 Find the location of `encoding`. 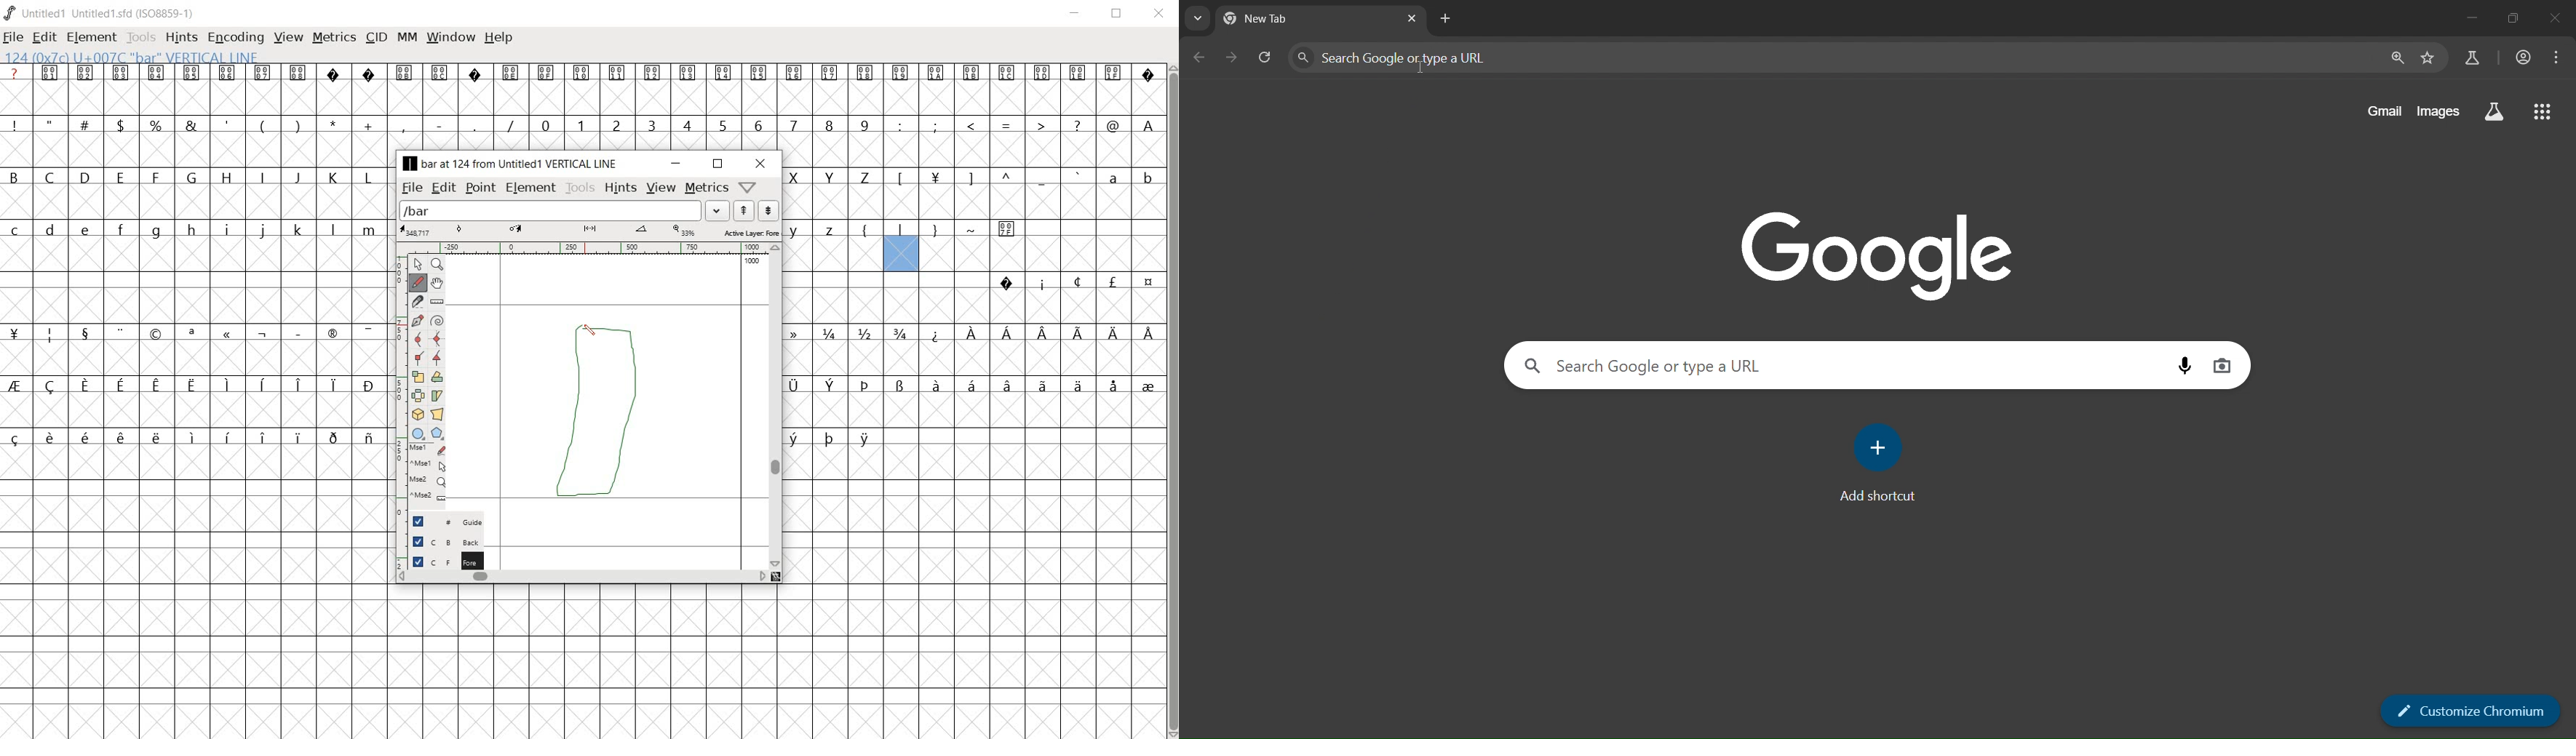

encoding is located at coordinates (237, 37).